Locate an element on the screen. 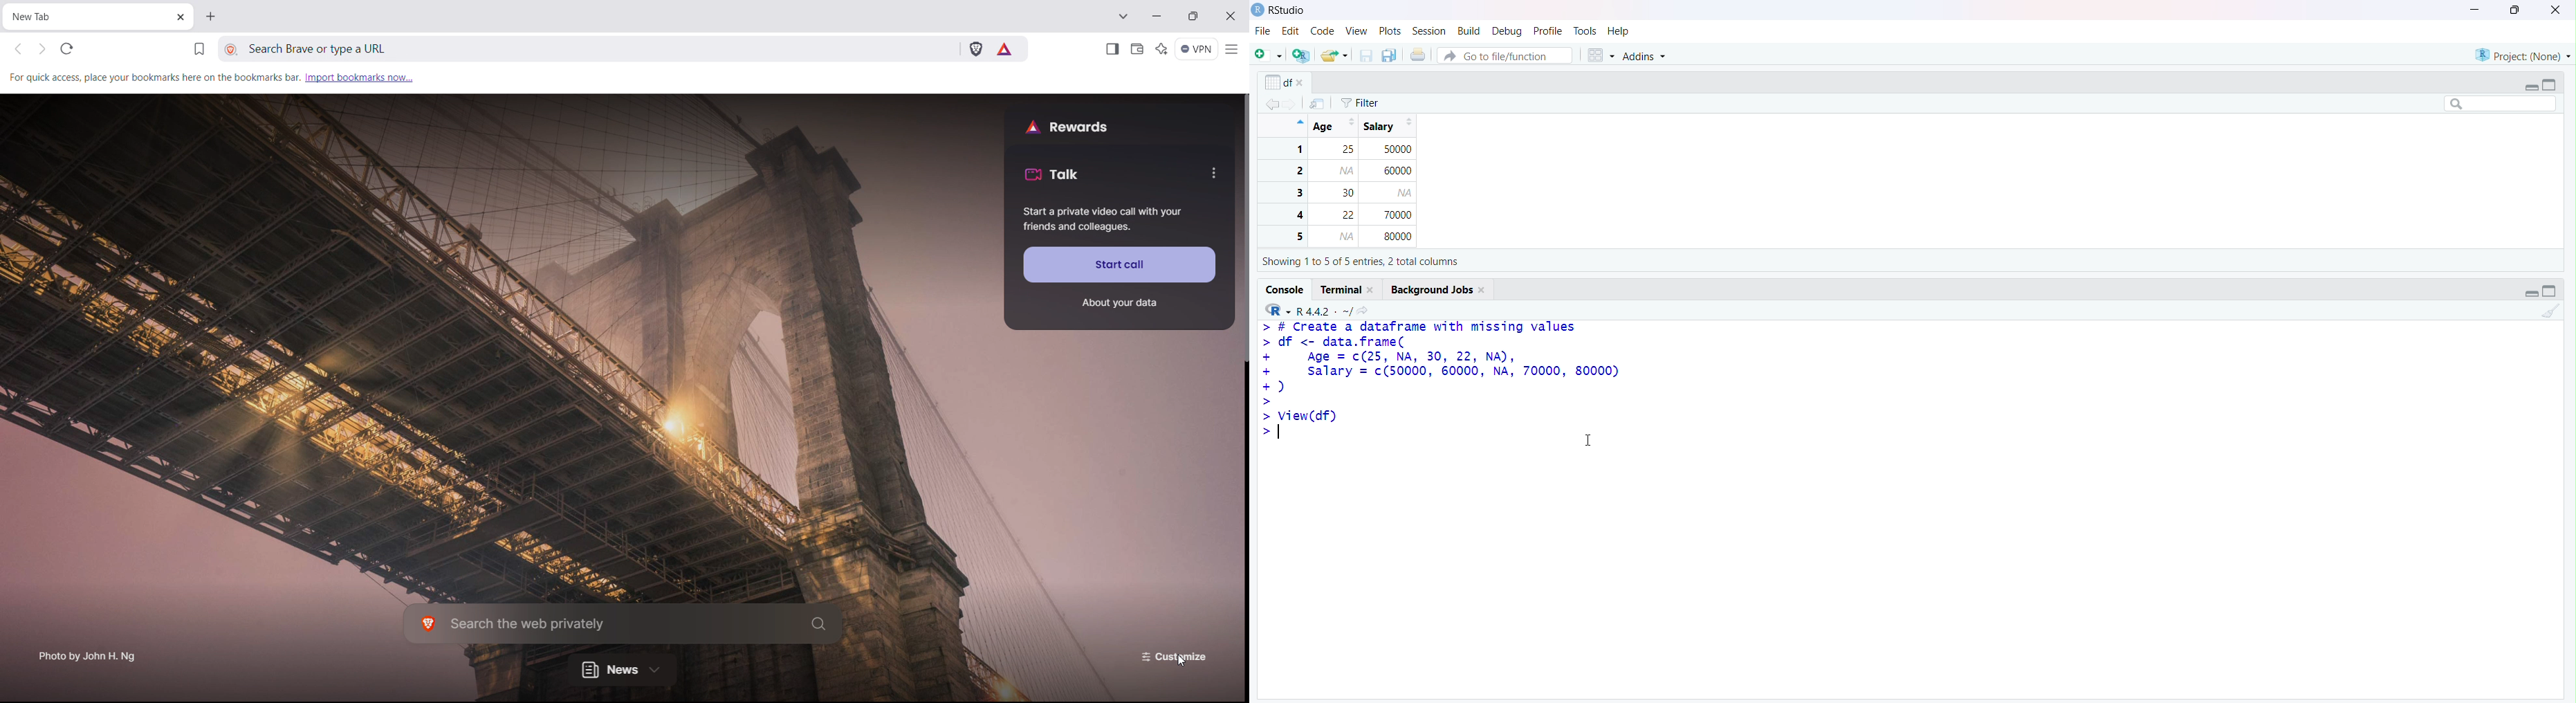 This screenshot has height=728, width=2576. Hide is located at coordinates (1296, 124).